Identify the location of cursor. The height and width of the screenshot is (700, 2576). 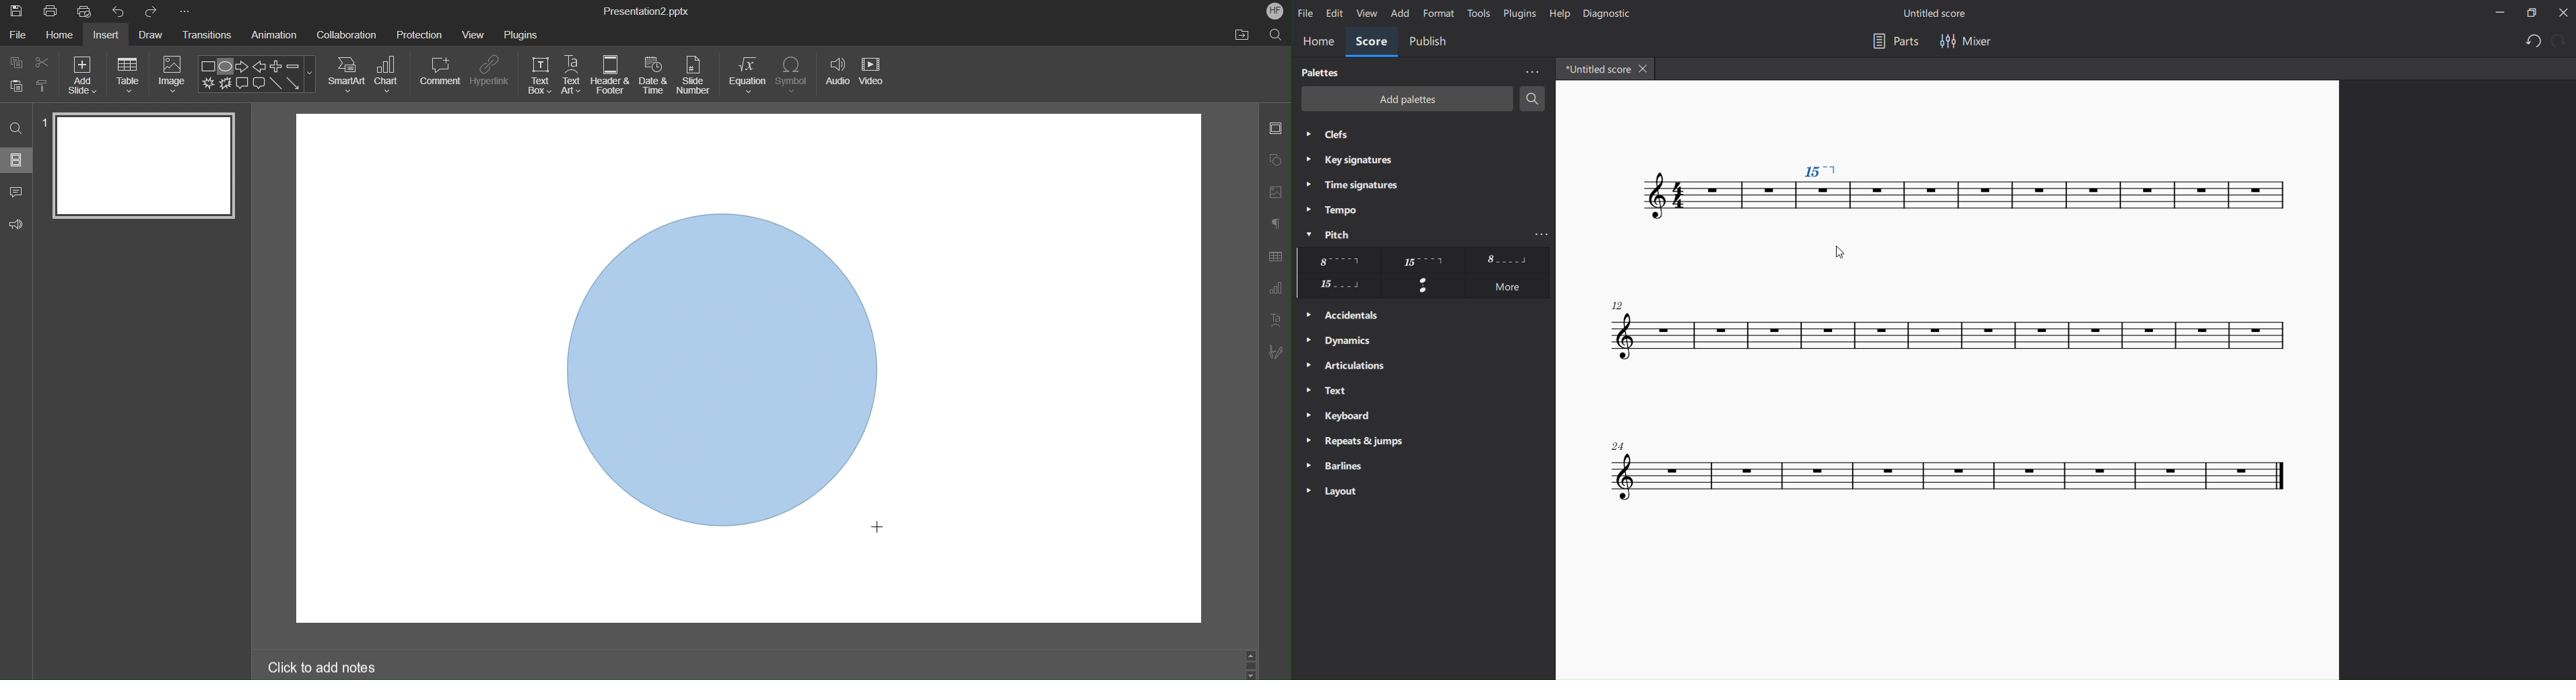
(1842, 254).